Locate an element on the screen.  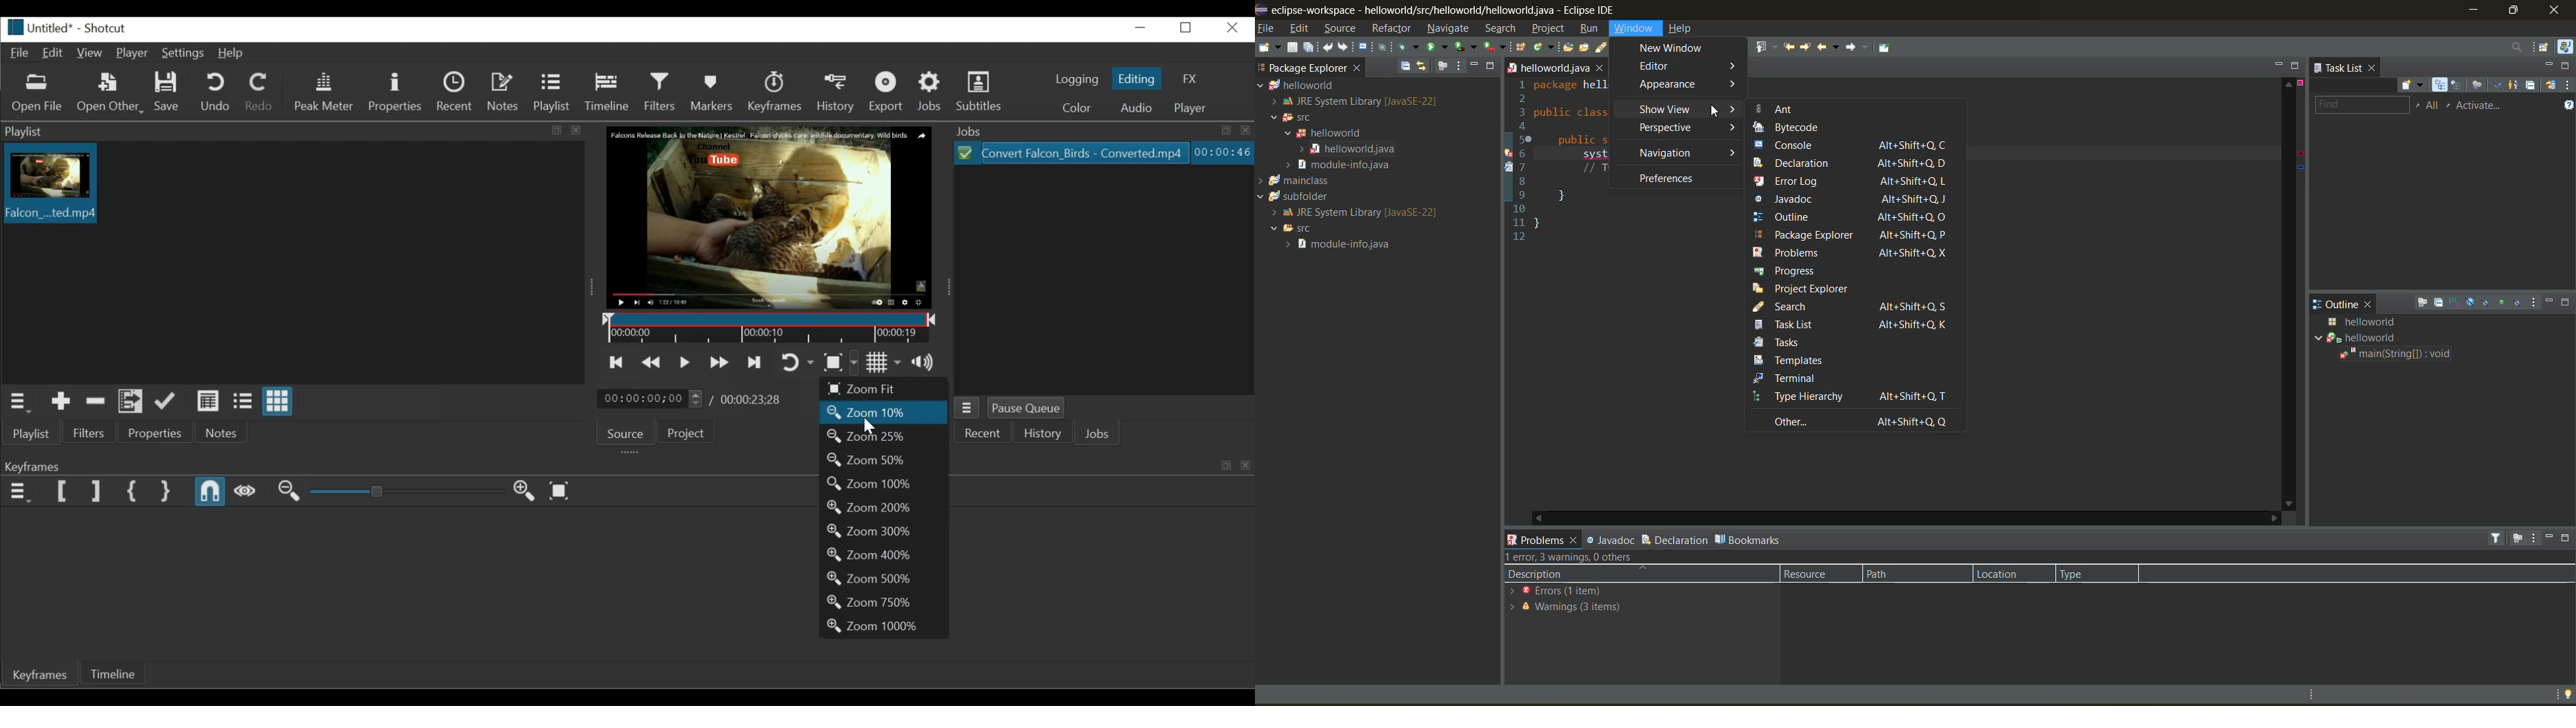
collapse all is located at coordinates (1405, 68).